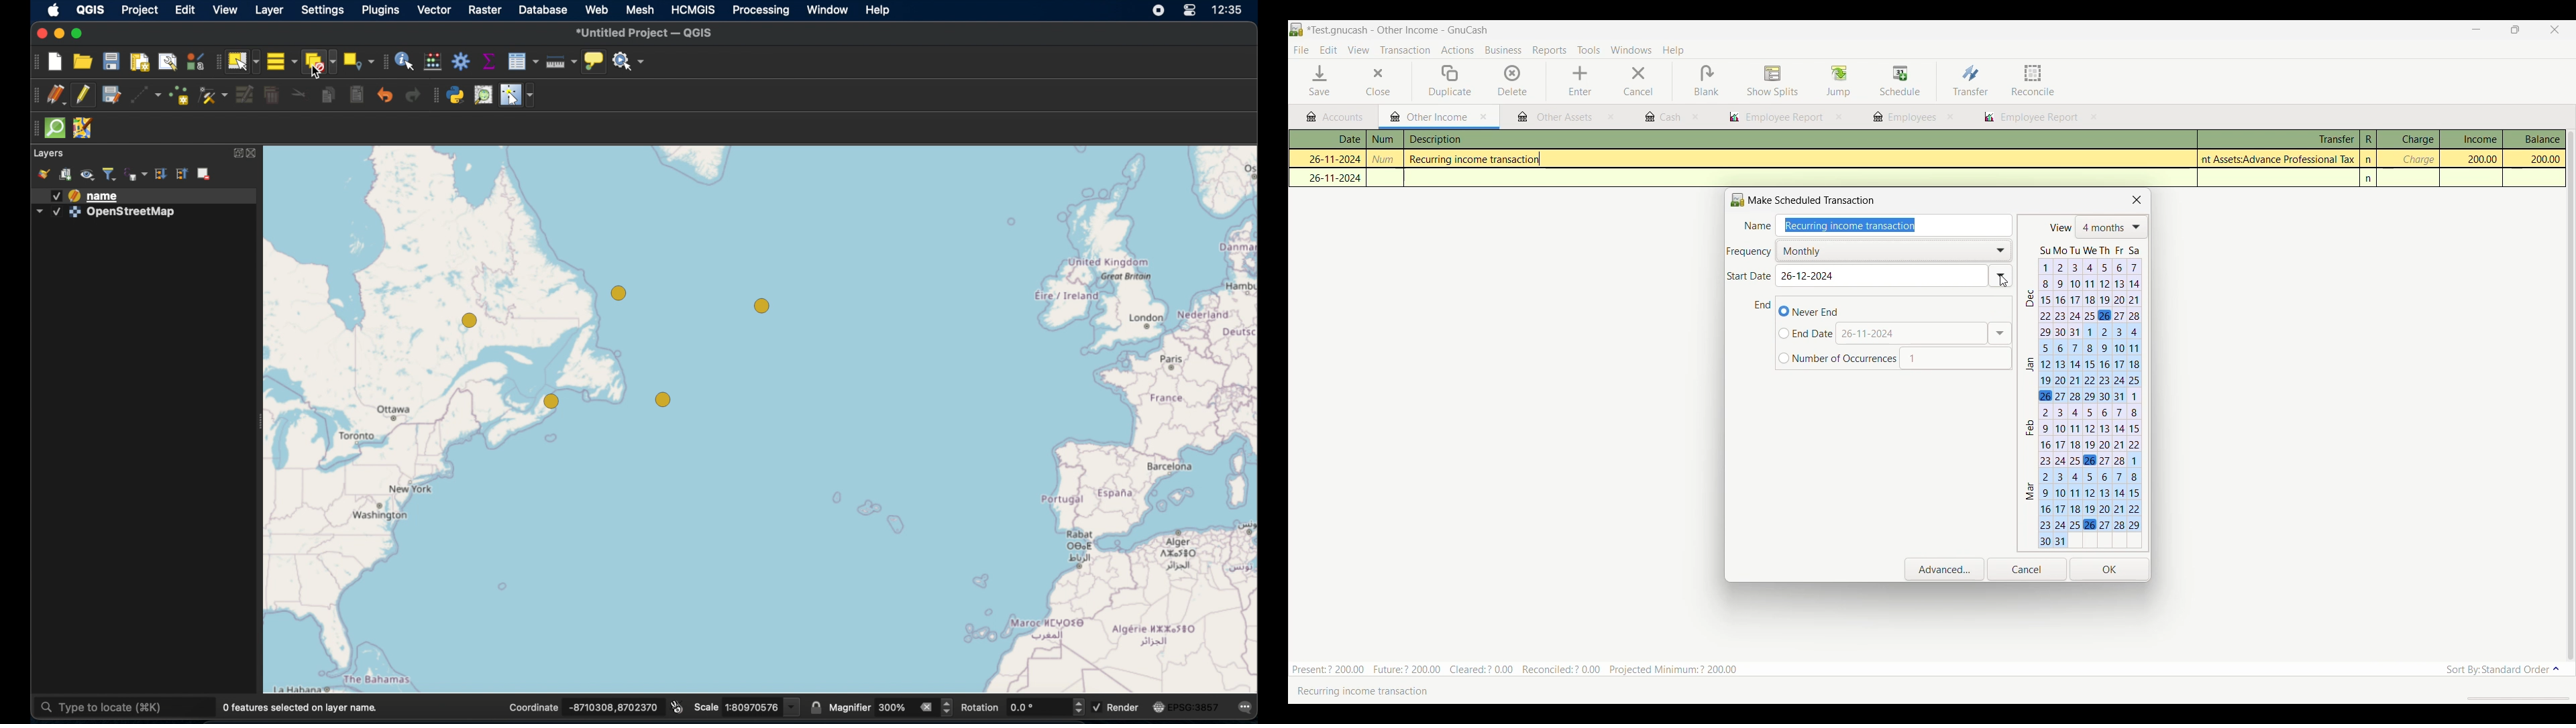 This screenshot has width=2576, height=728. What do you see at coordinates (1457, 52) in the screenshot?
I see `Actions menu` at bounding box center [1457, 52].